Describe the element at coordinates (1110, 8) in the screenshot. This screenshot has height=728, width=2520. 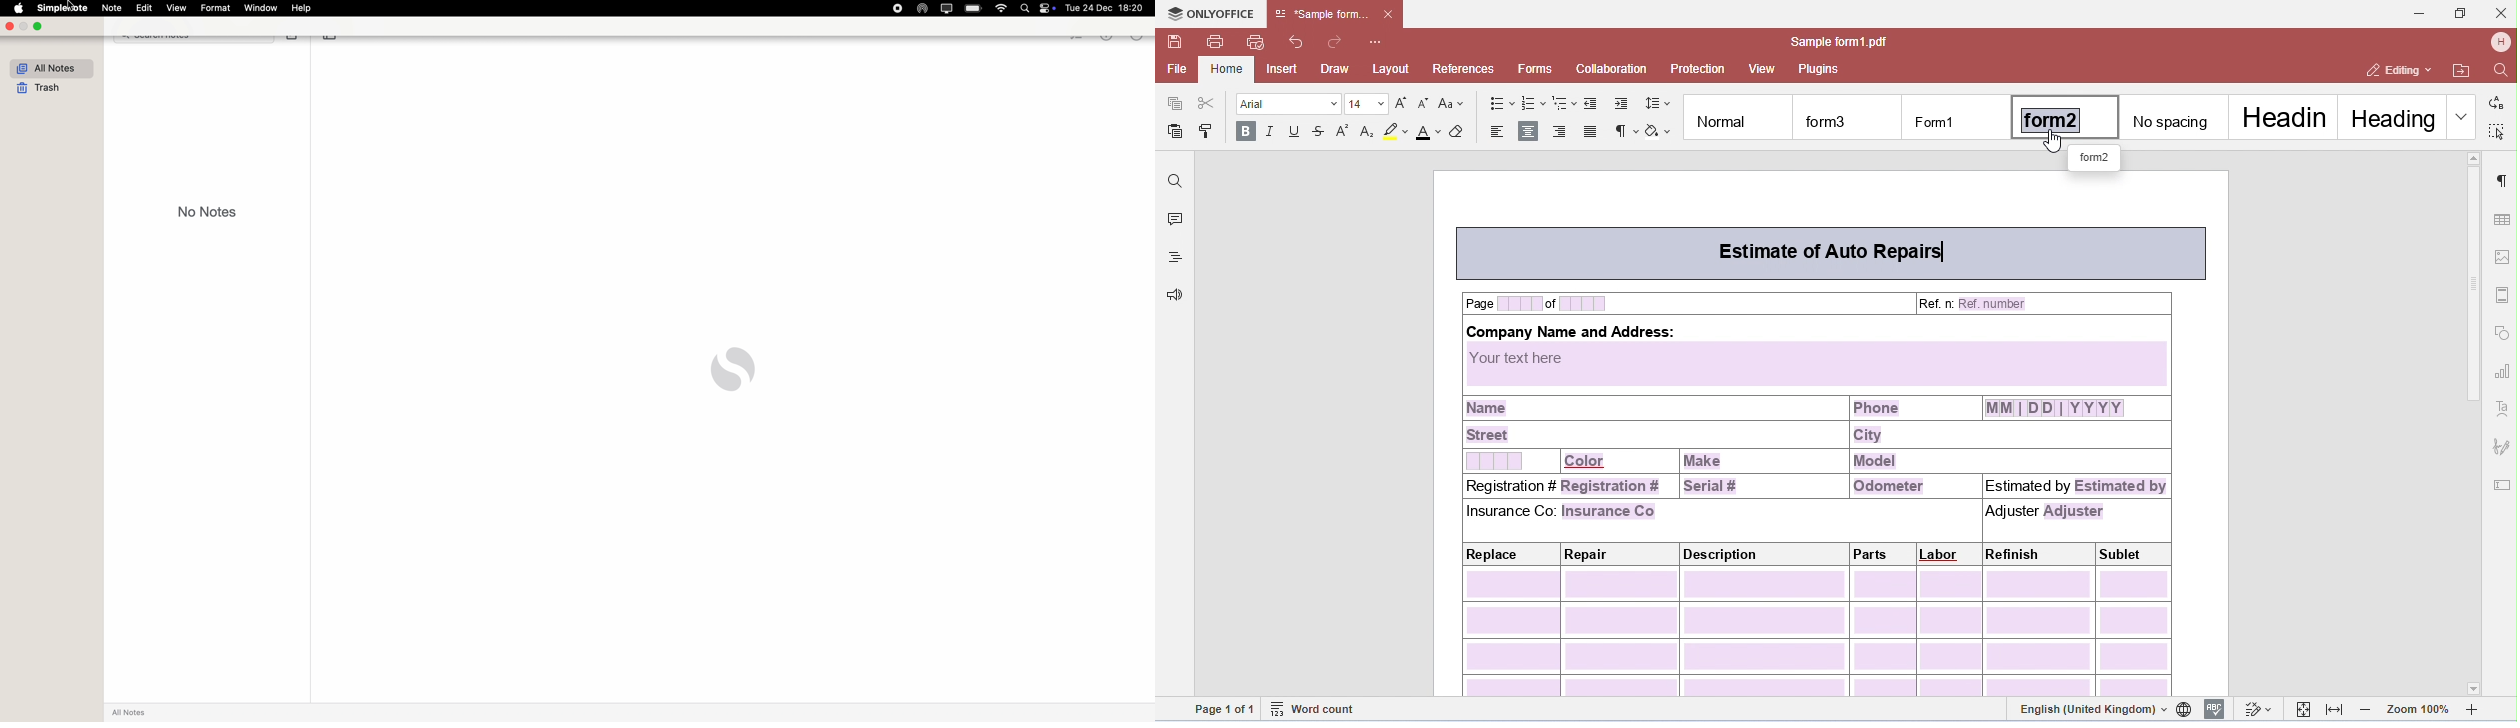
I see `date and hour` at that location.